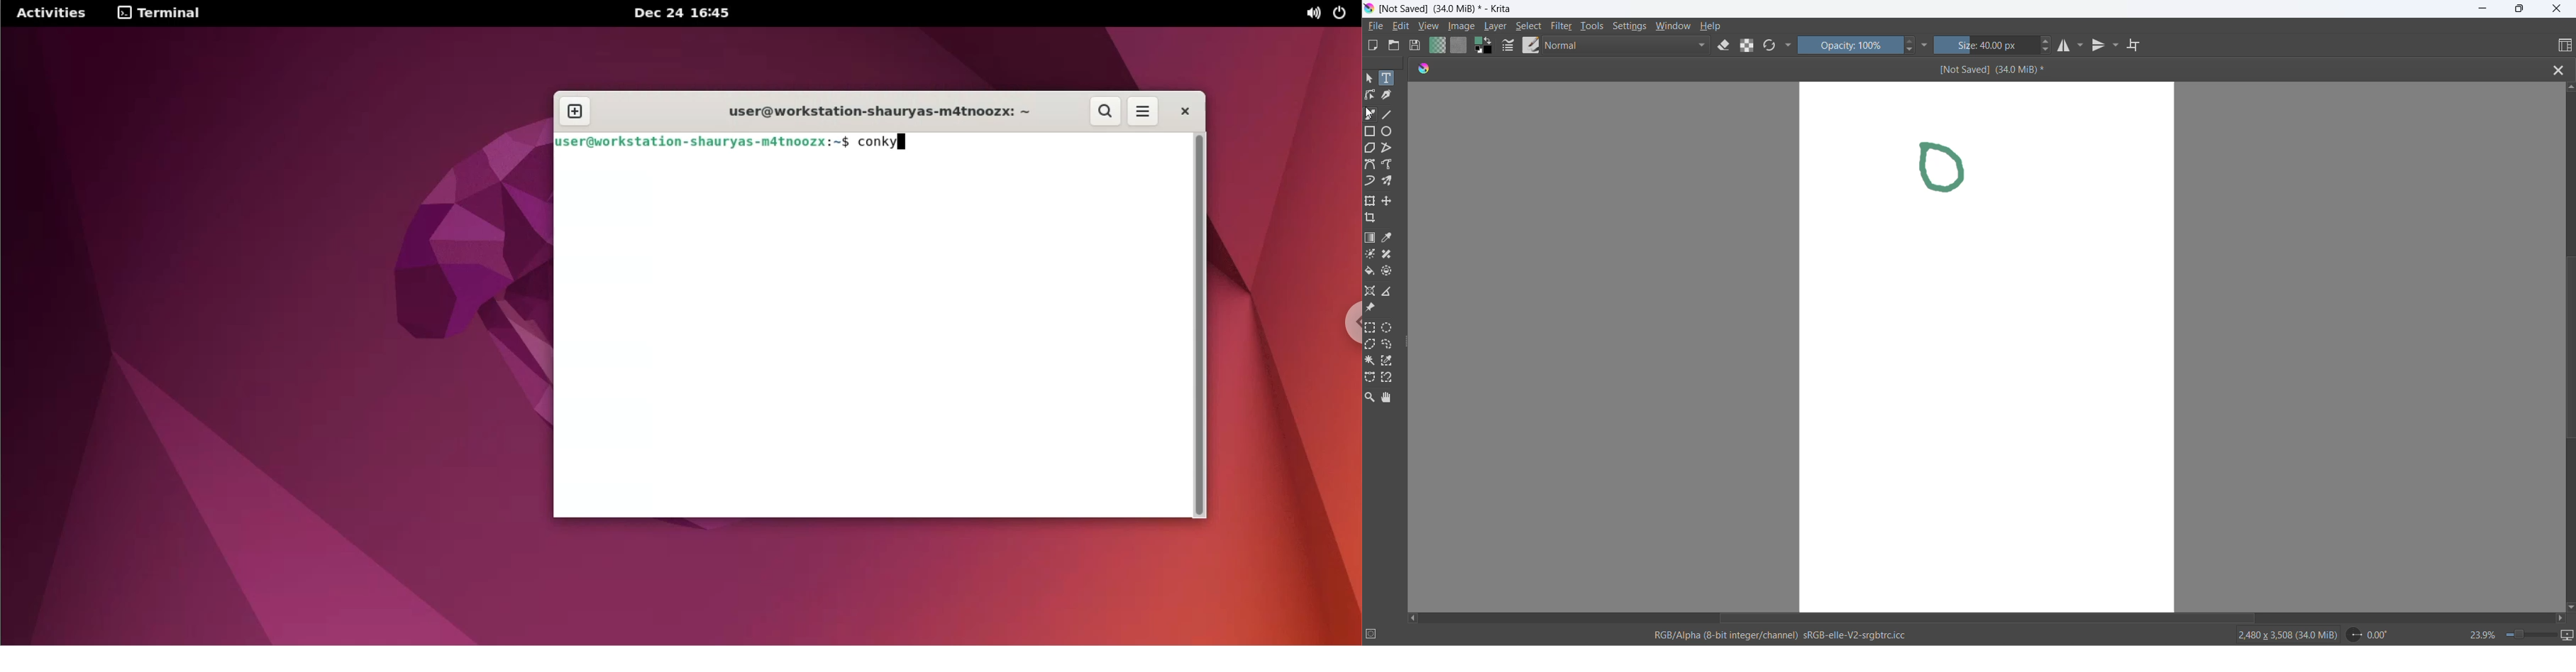 The width and height of the screenshot is (2576, 672). Describe the element at coordinates (1391, 270) in the screenshot. I see `enclose and fill tool` at that location.